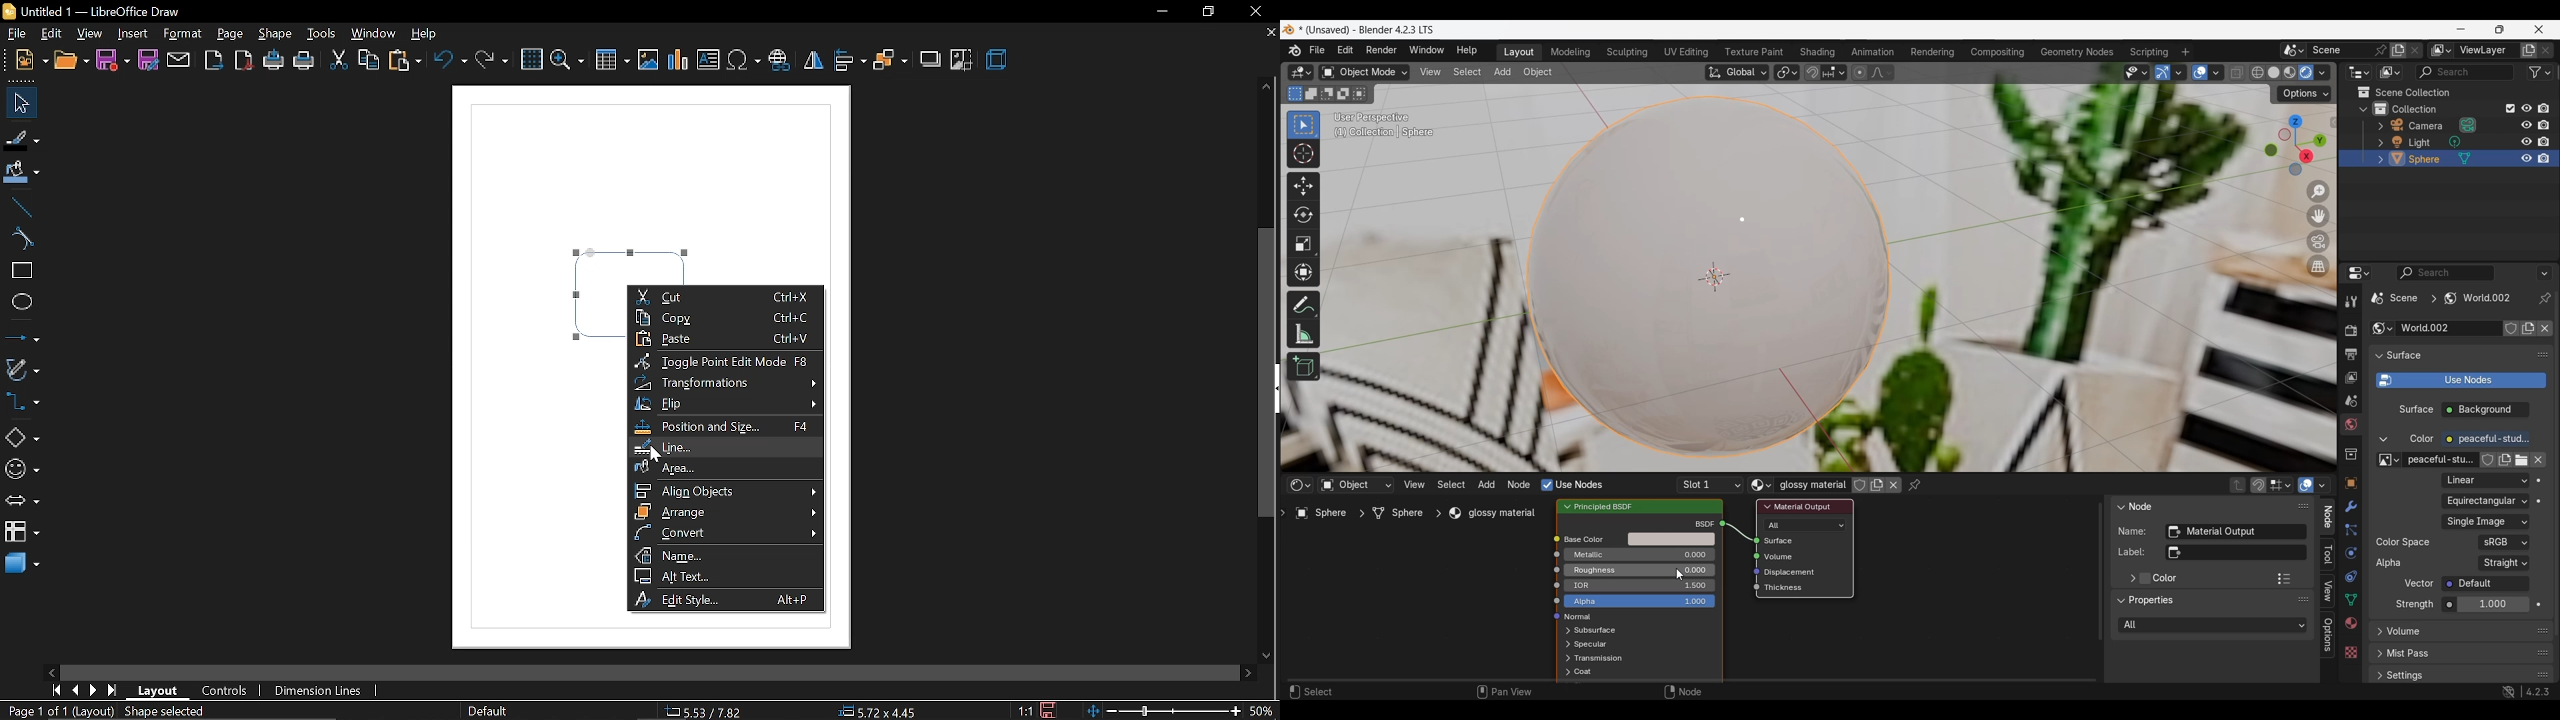  I want to click on Float panel, so click(2303, 599).